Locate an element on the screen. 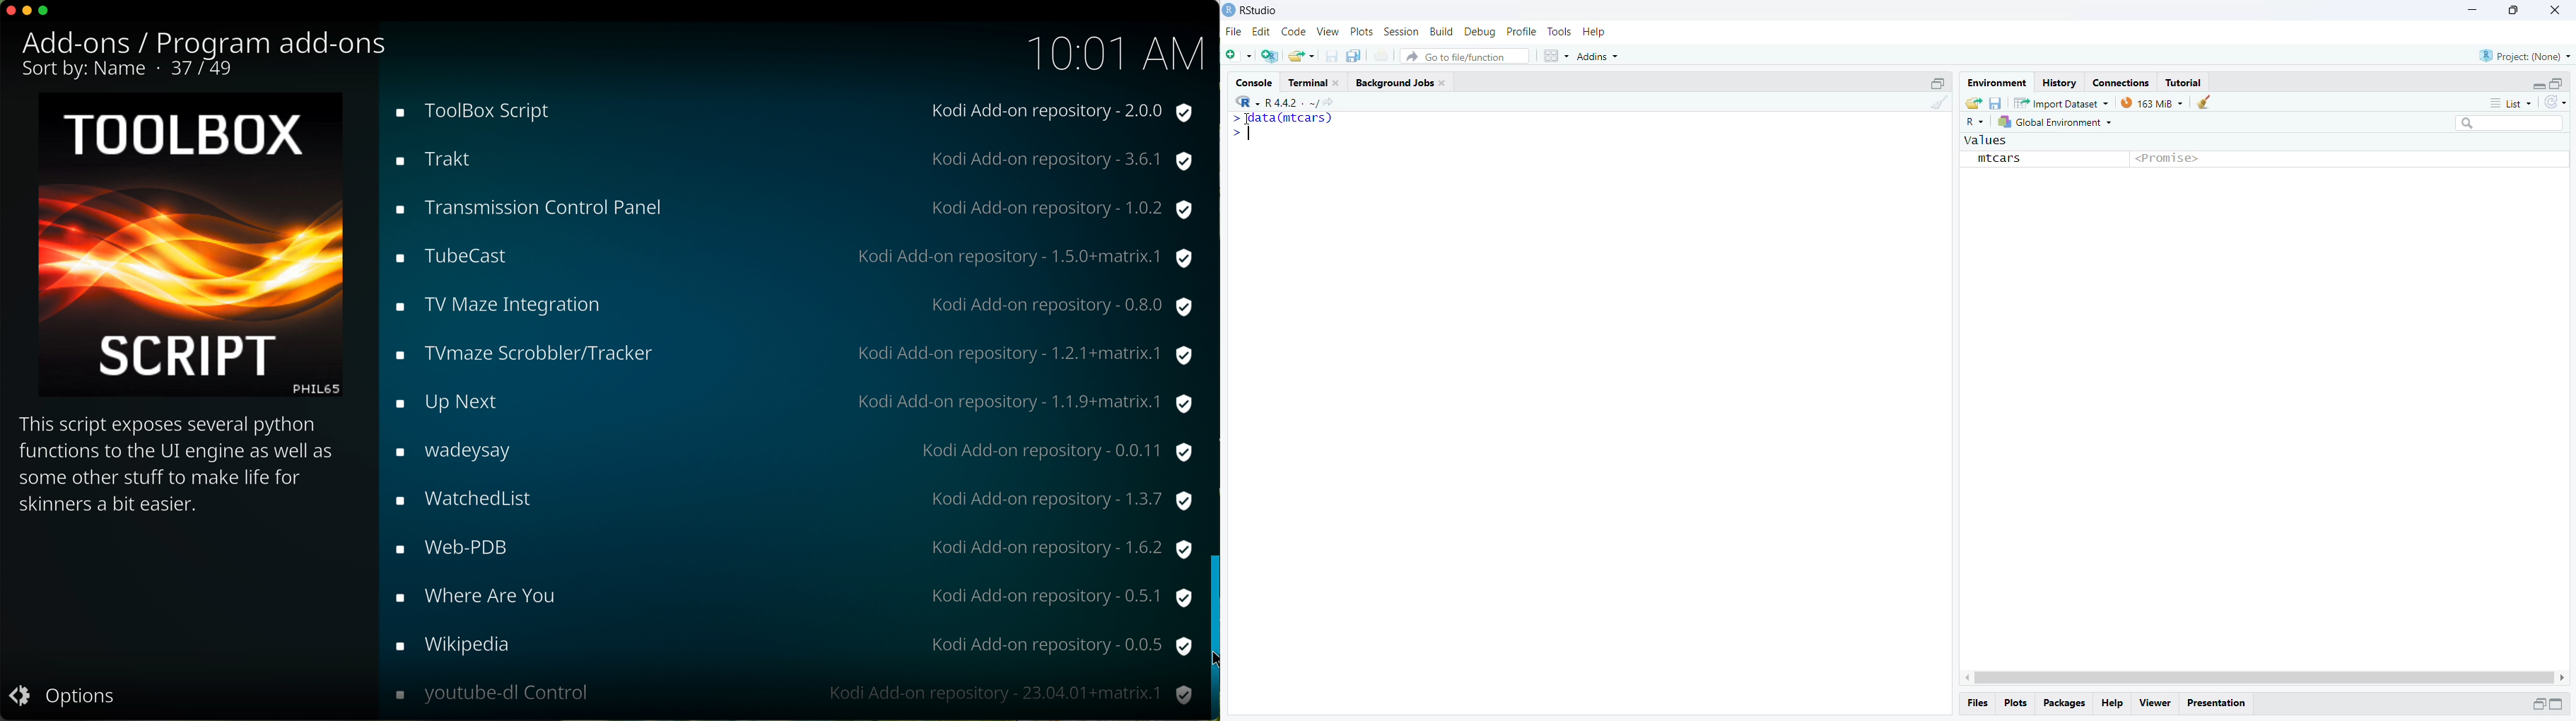  copy is located at coordinates (1354, 56).